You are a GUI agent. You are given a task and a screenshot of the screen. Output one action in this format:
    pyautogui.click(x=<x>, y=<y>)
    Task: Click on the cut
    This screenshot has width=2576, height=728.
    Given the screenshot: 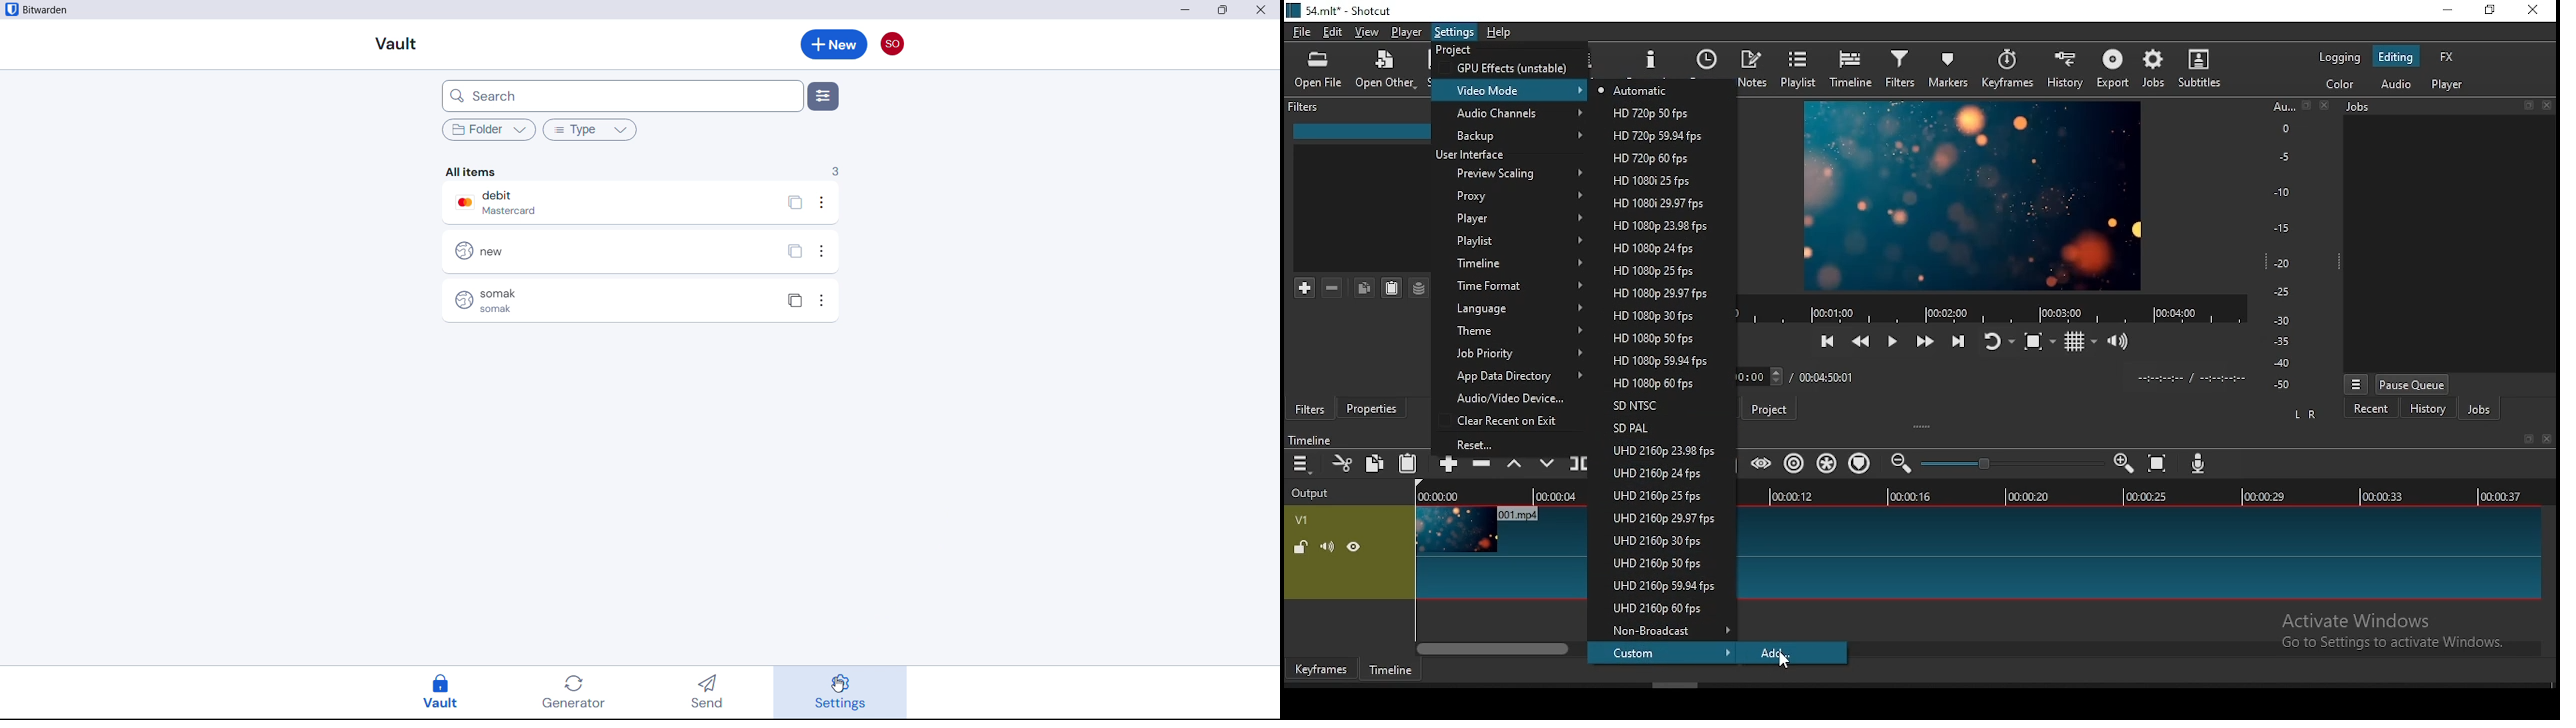 What is the action you would take?
    pyautogui.click(x=1343, y=463)
    